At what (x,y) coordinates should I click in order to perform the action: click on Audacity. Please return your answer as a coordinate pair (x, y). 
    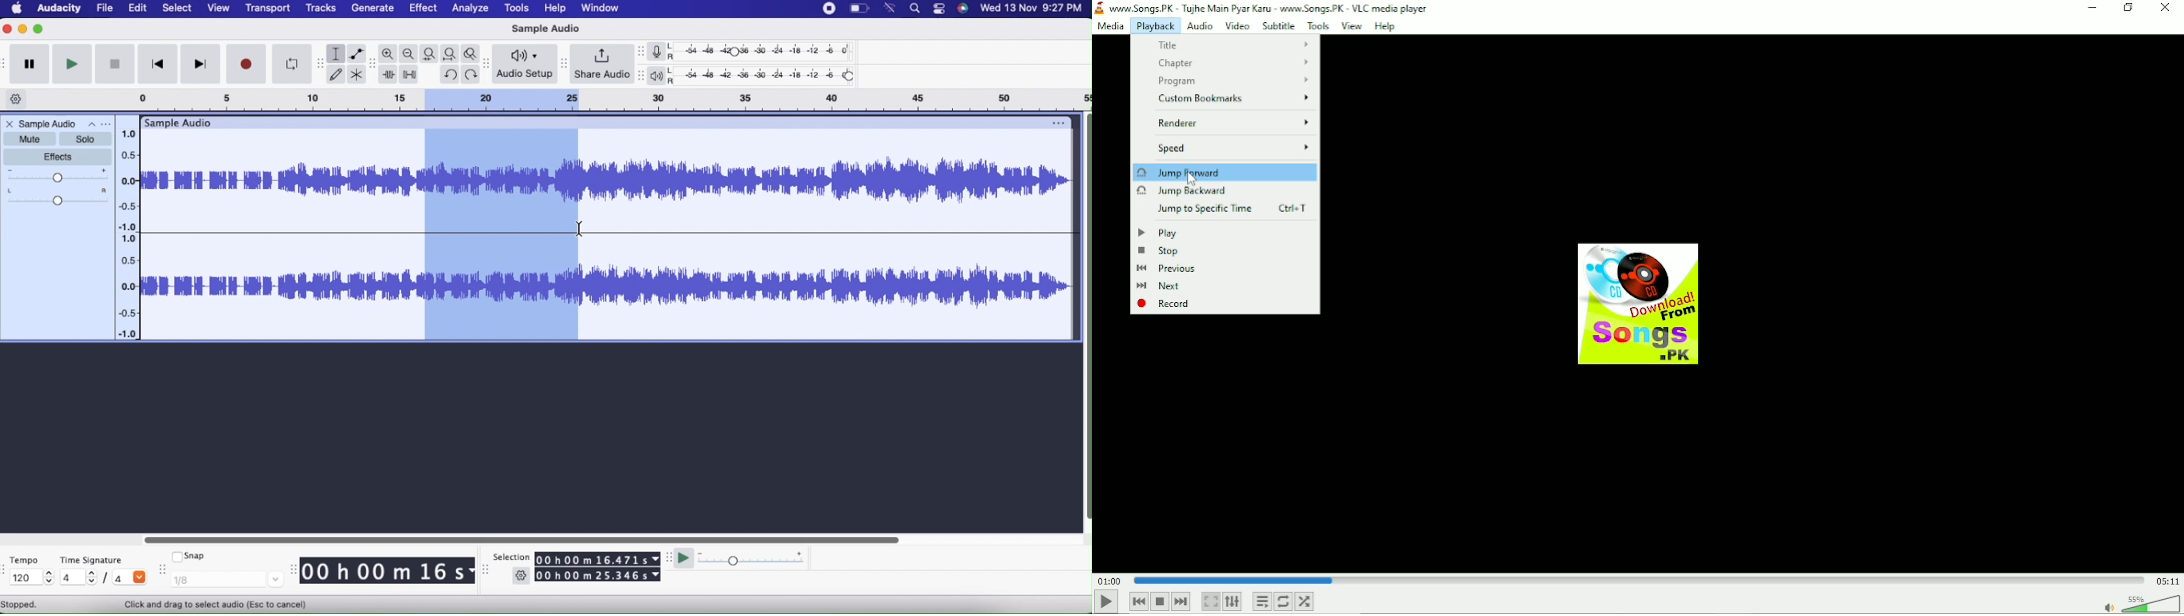
    Looking at the image, I should click on (61, 11).